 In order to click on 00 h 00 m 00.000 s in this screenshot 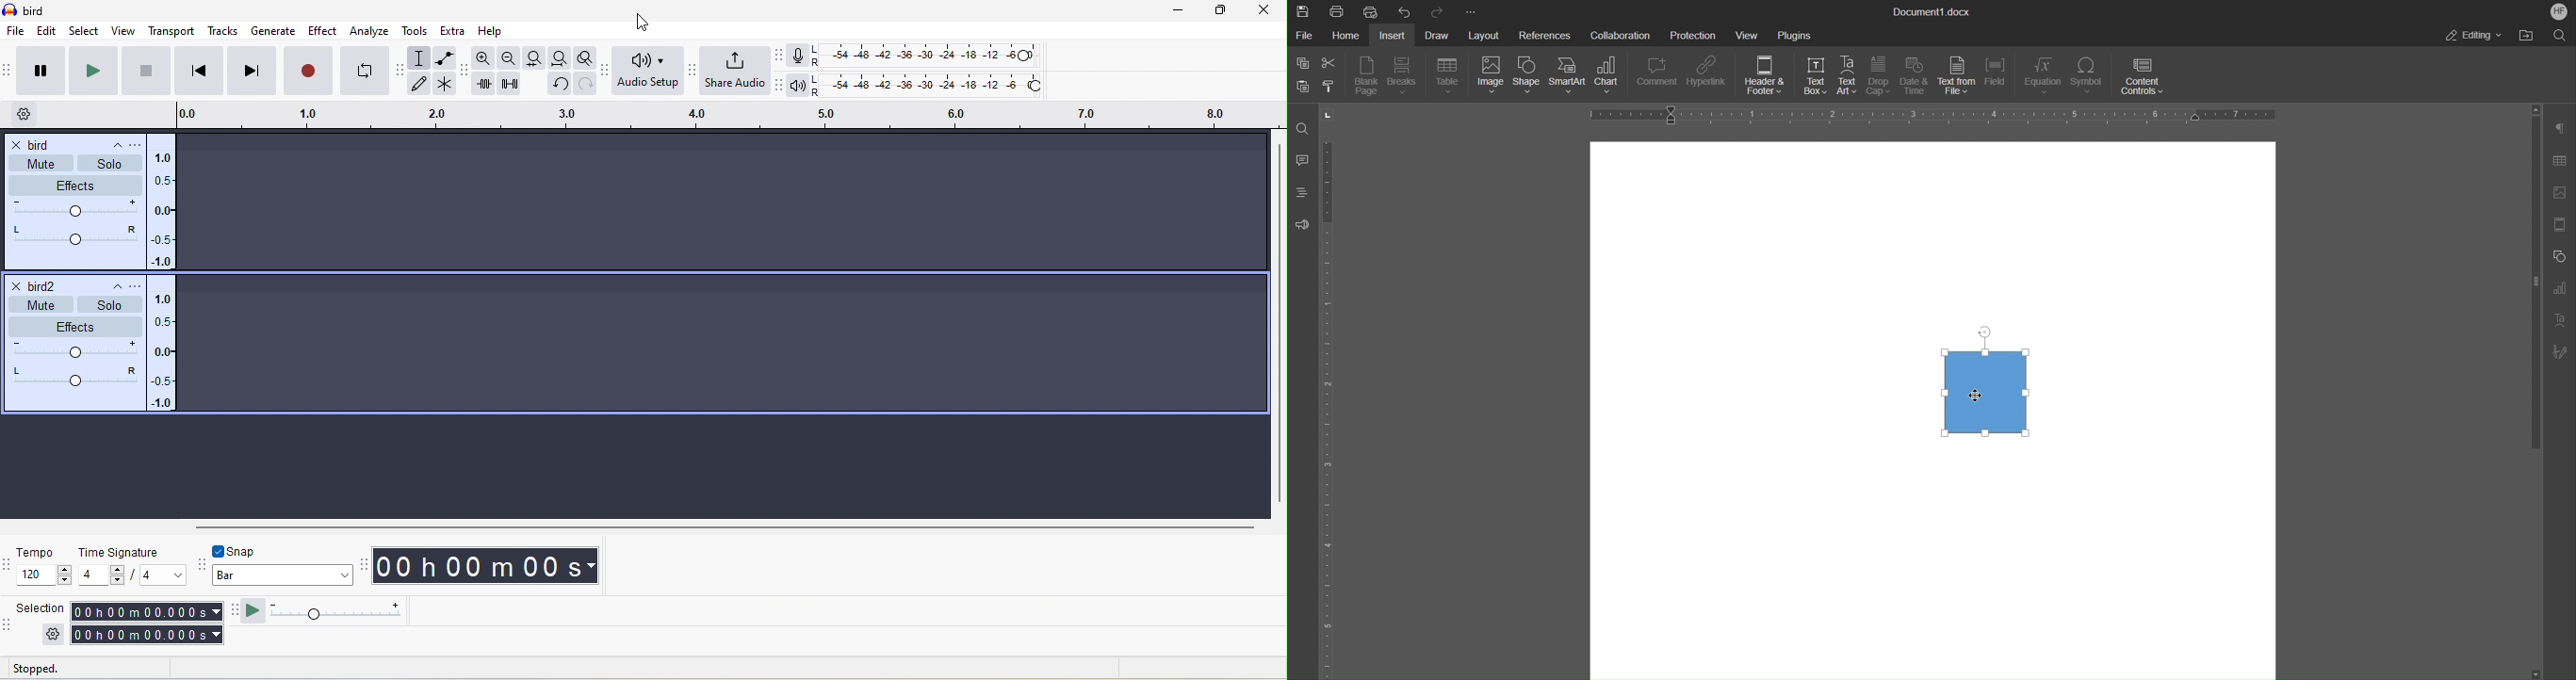, I will do `click(146, 611)`.